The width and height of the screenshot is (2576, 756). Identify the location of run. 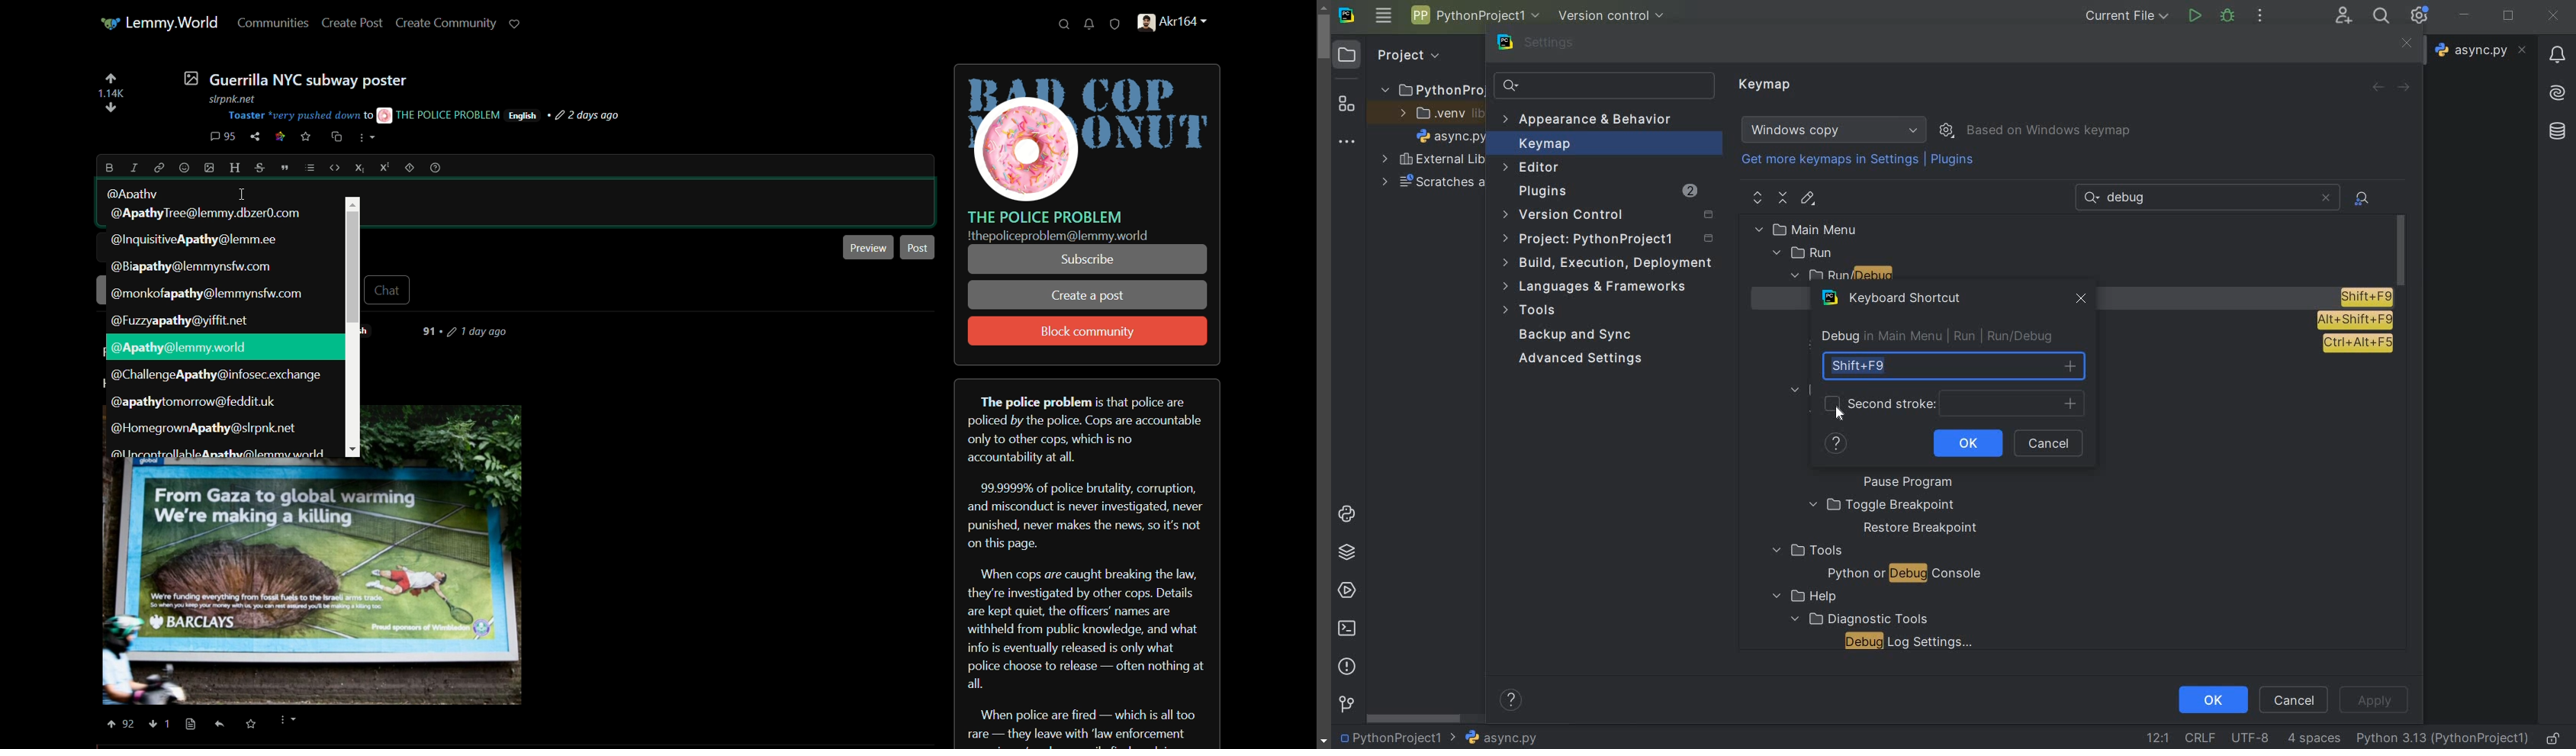
(2194, 16).